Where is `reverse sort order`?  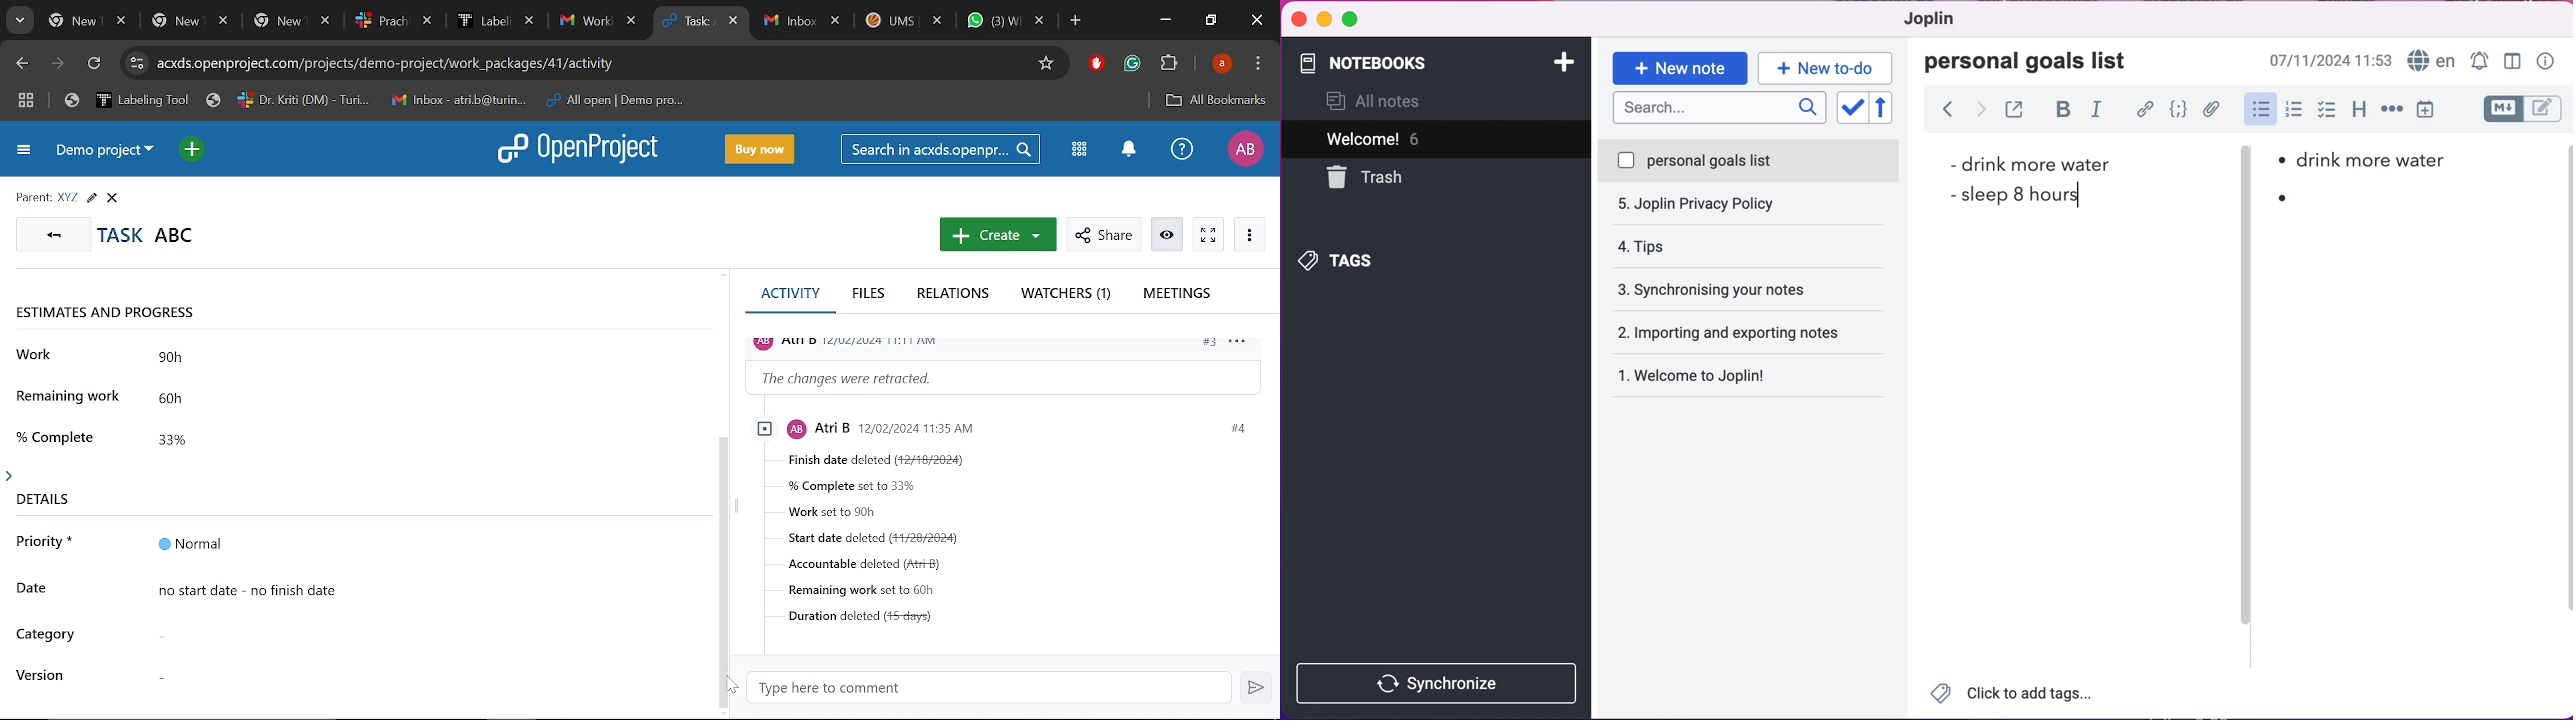
reverse sort order is located at coordinates (1889, 108).